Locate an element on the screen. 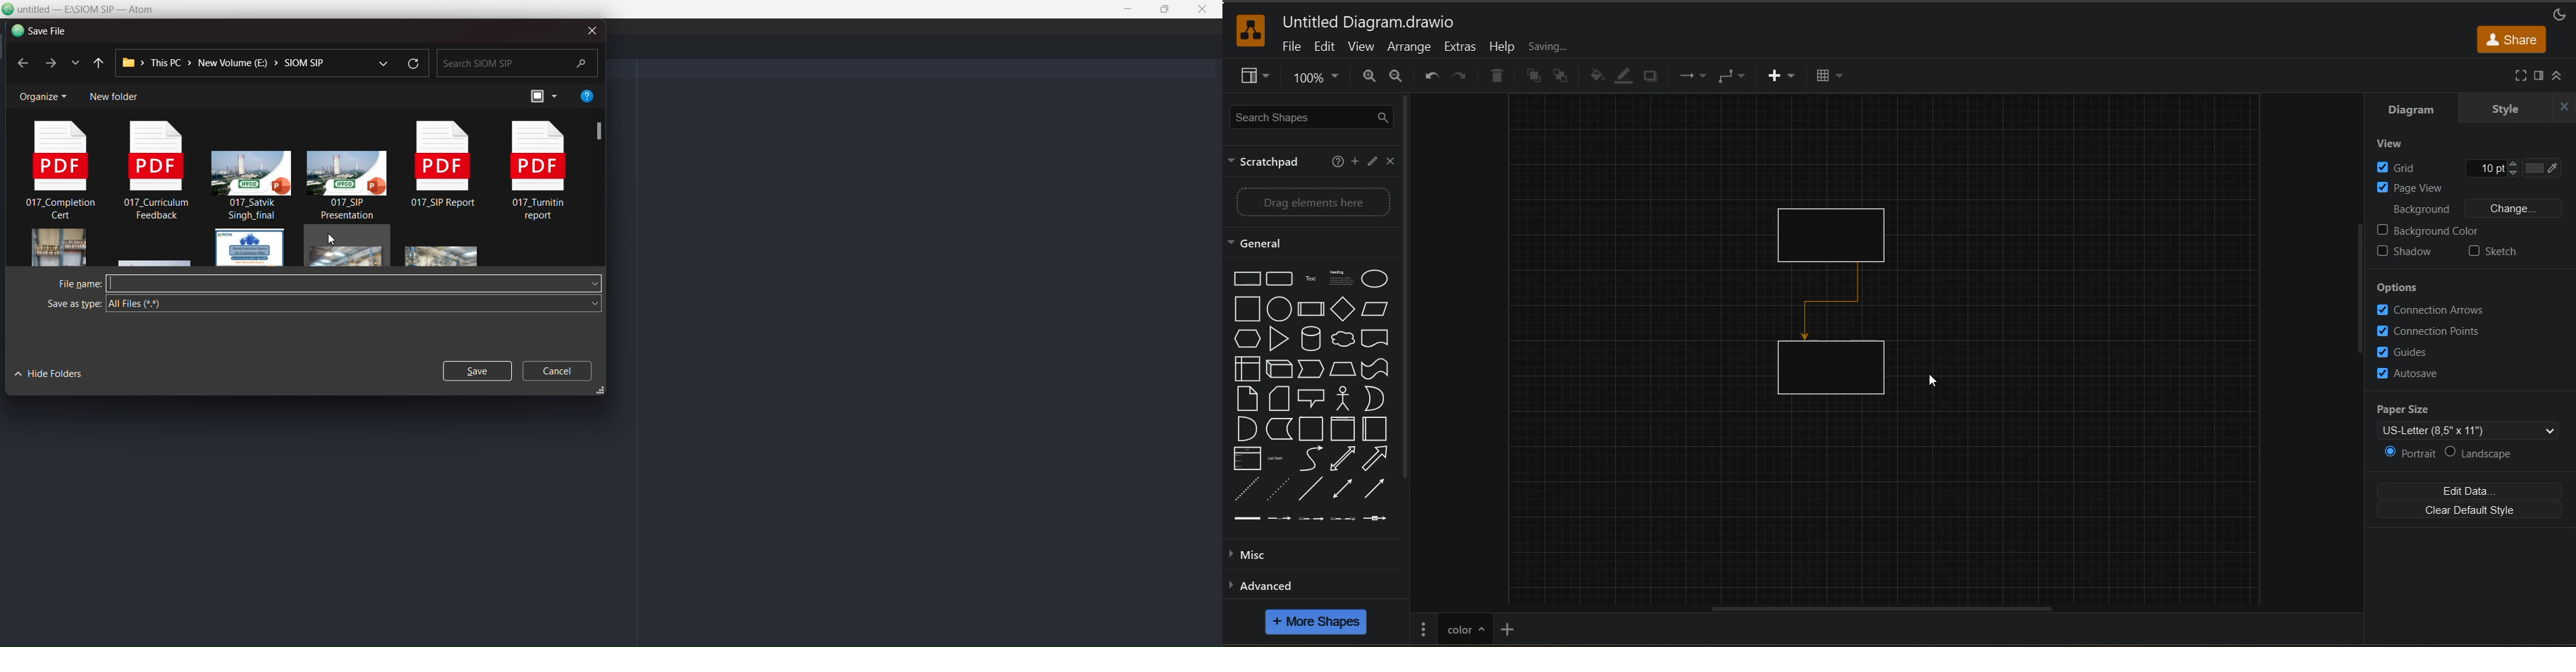 This screenshot has width=2576, height=672. Callout is located at coordinates (1315, 398).